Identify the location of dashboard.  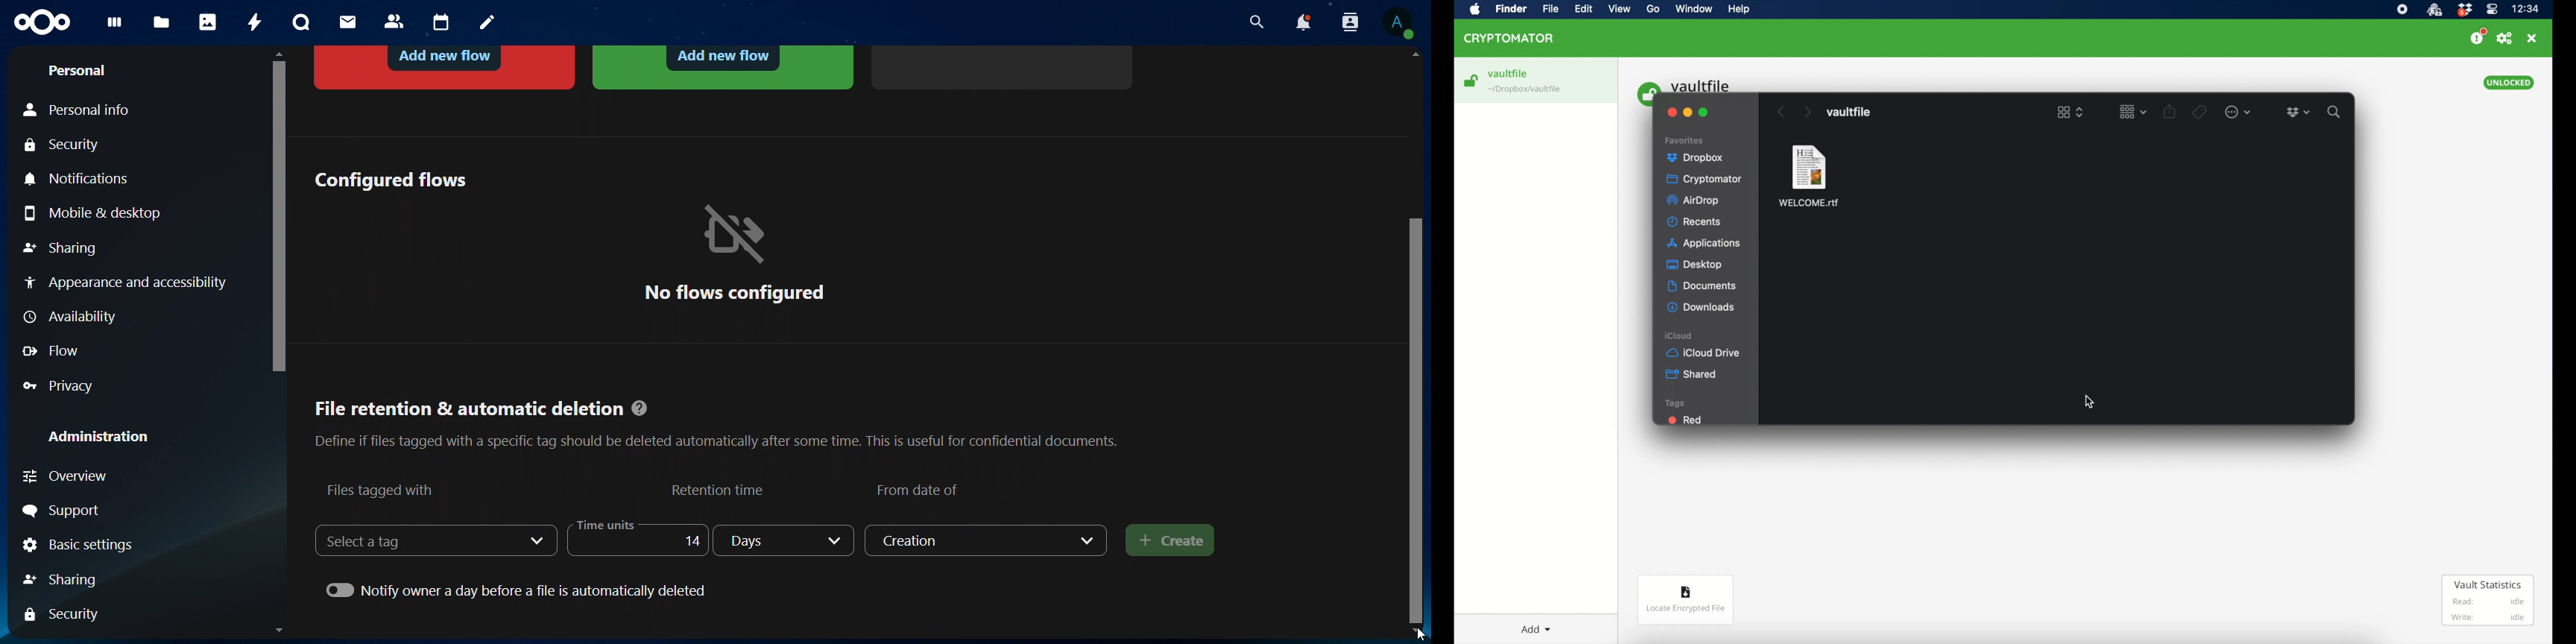
(116, 27).